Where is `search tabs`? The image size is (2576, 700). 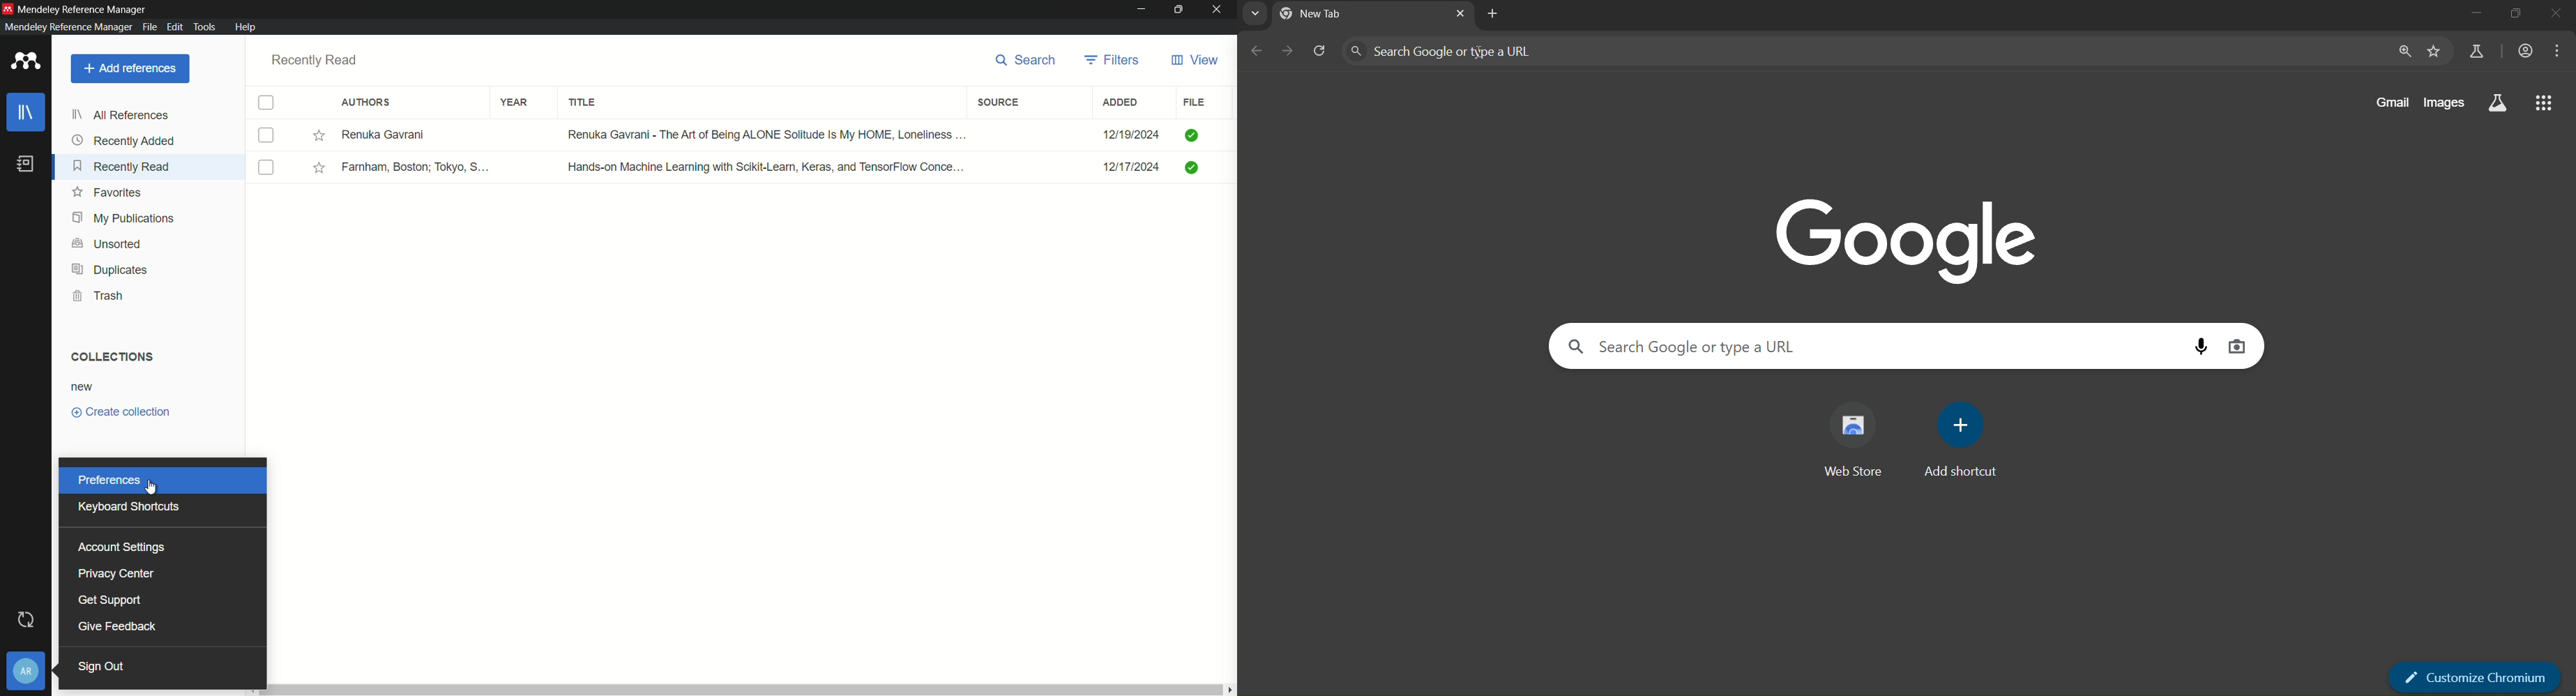 search tabs is located at coordinates (1255, 13).